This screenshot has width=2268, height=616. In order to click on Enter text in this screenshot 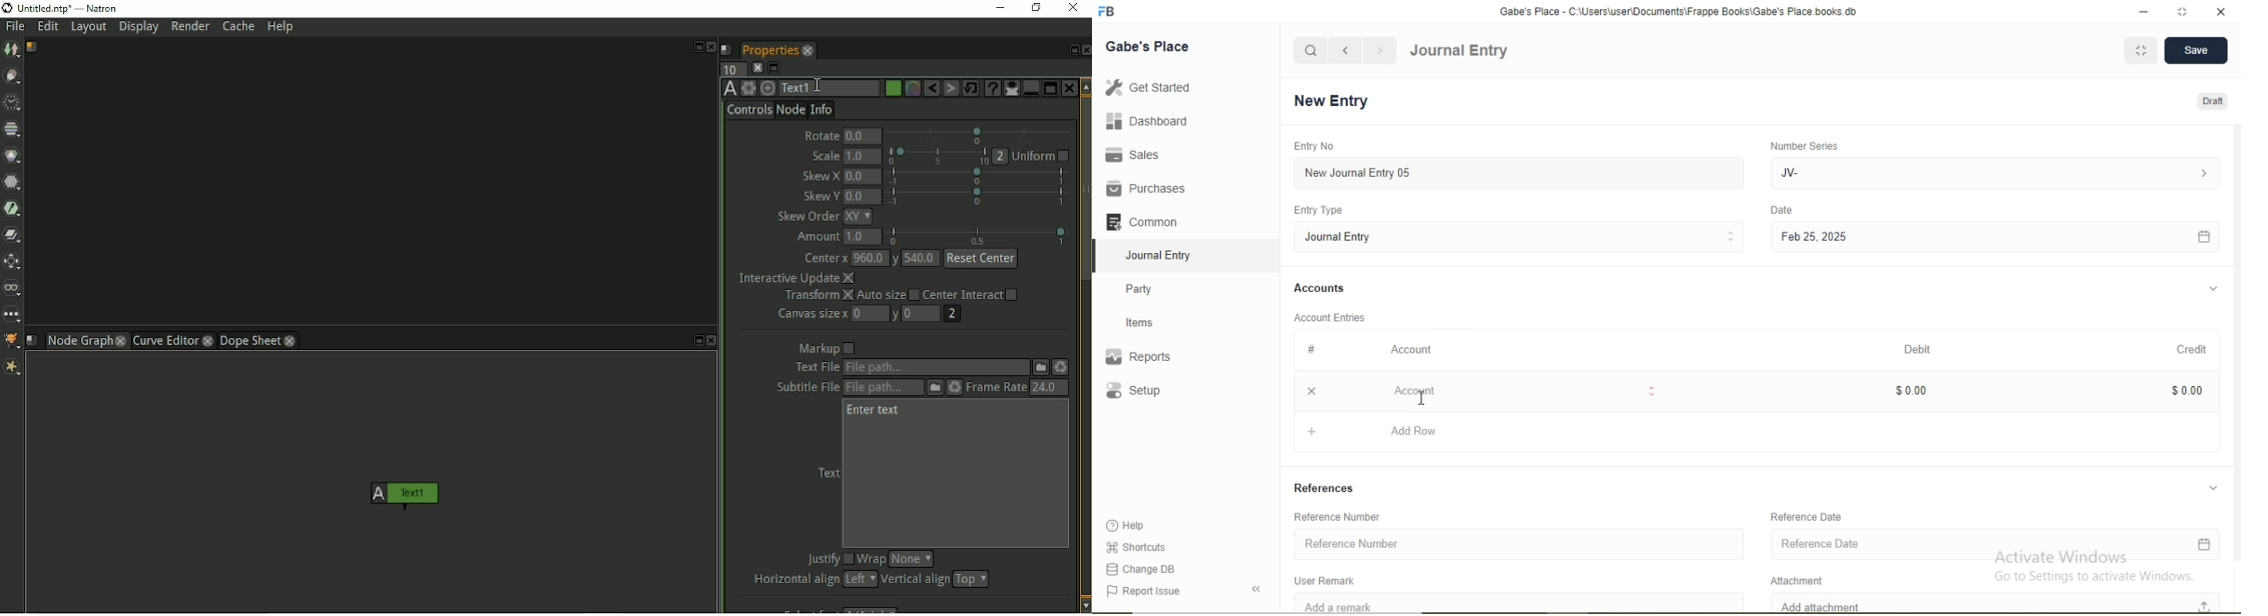, I will do `click(874, 411)`.